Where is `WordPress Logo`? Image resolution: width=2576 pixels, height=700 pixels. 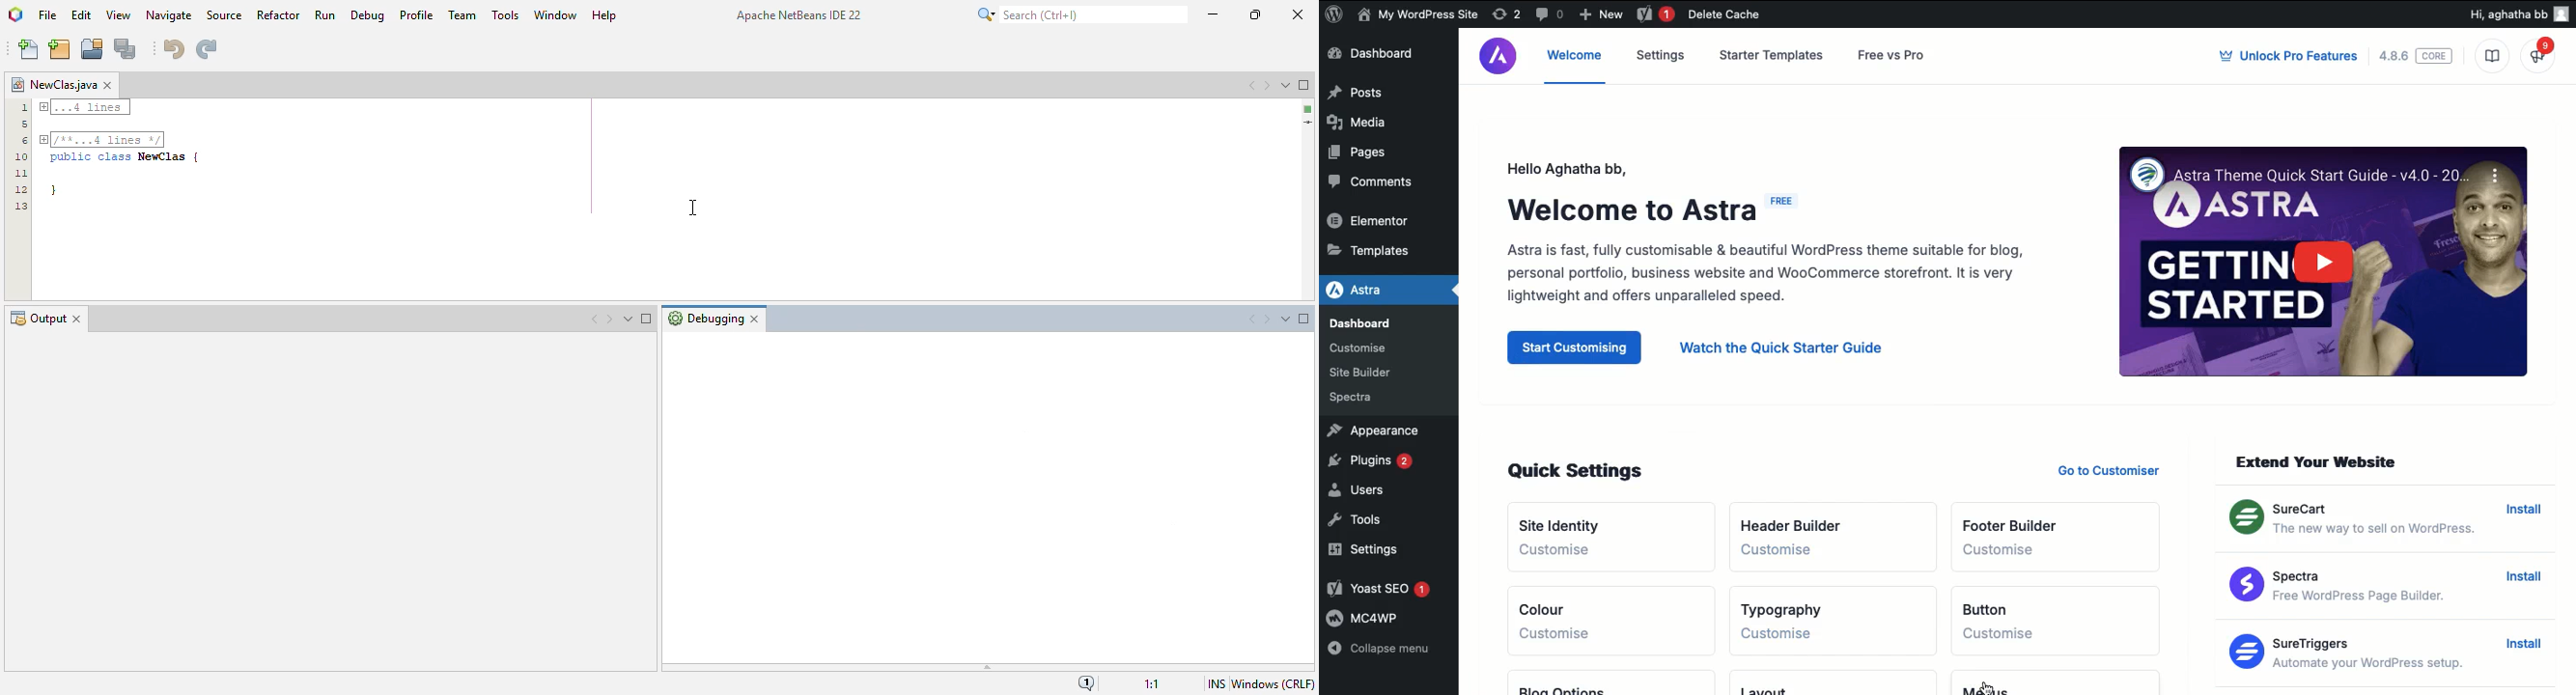 WordPress Logo is located at coordinates (1335, 14).